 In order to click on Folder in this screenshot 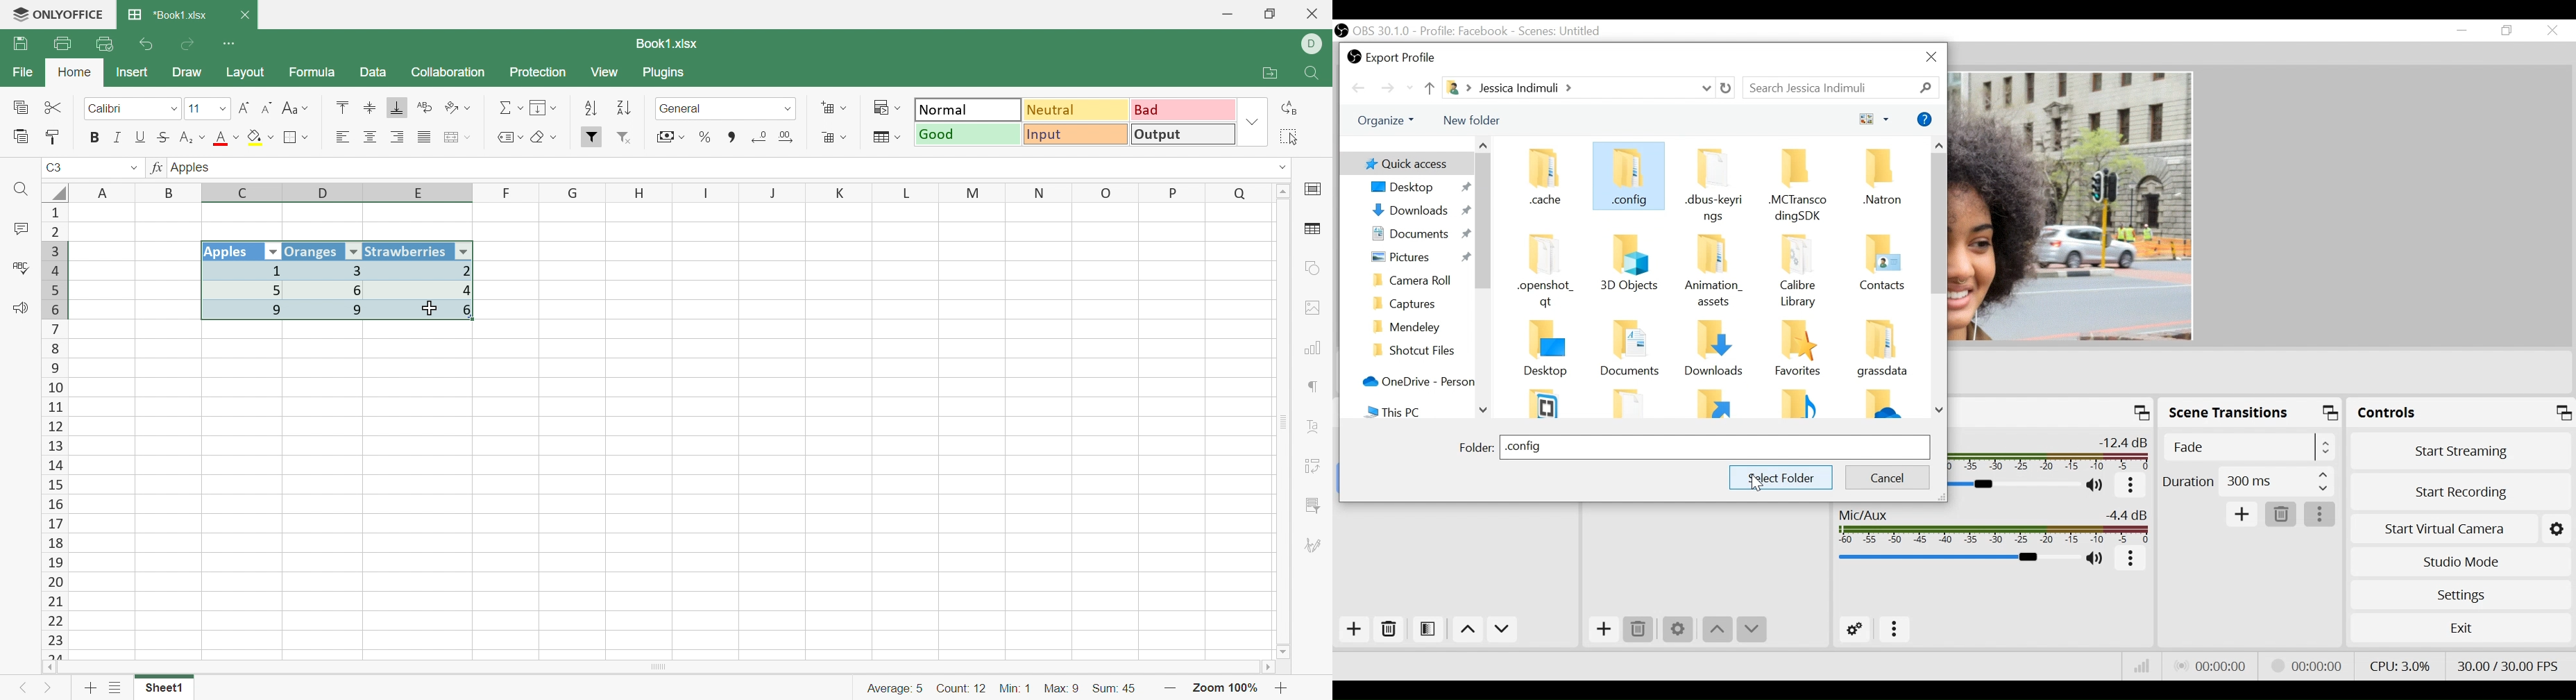, I will do `click(1634, 402)`.